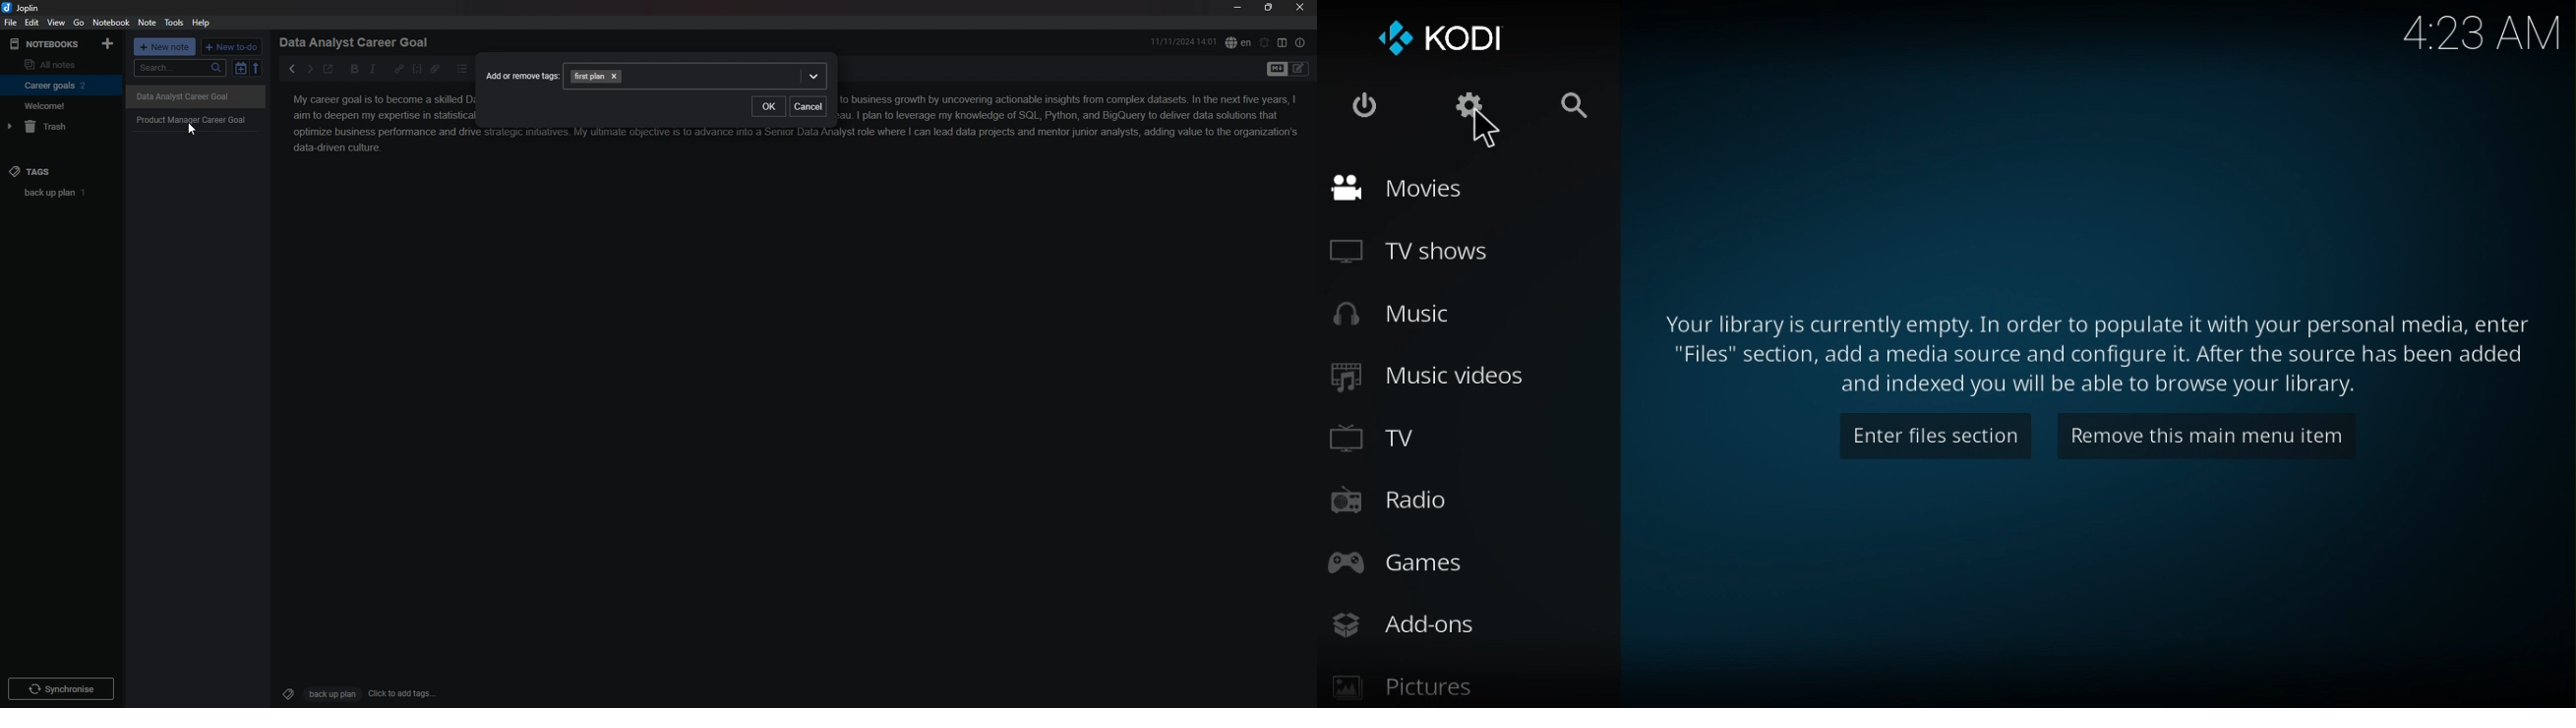  What do you see at coordinates (399, 69) in the screenshot?
I see `hyperlink` at bounding box center [399, 69].